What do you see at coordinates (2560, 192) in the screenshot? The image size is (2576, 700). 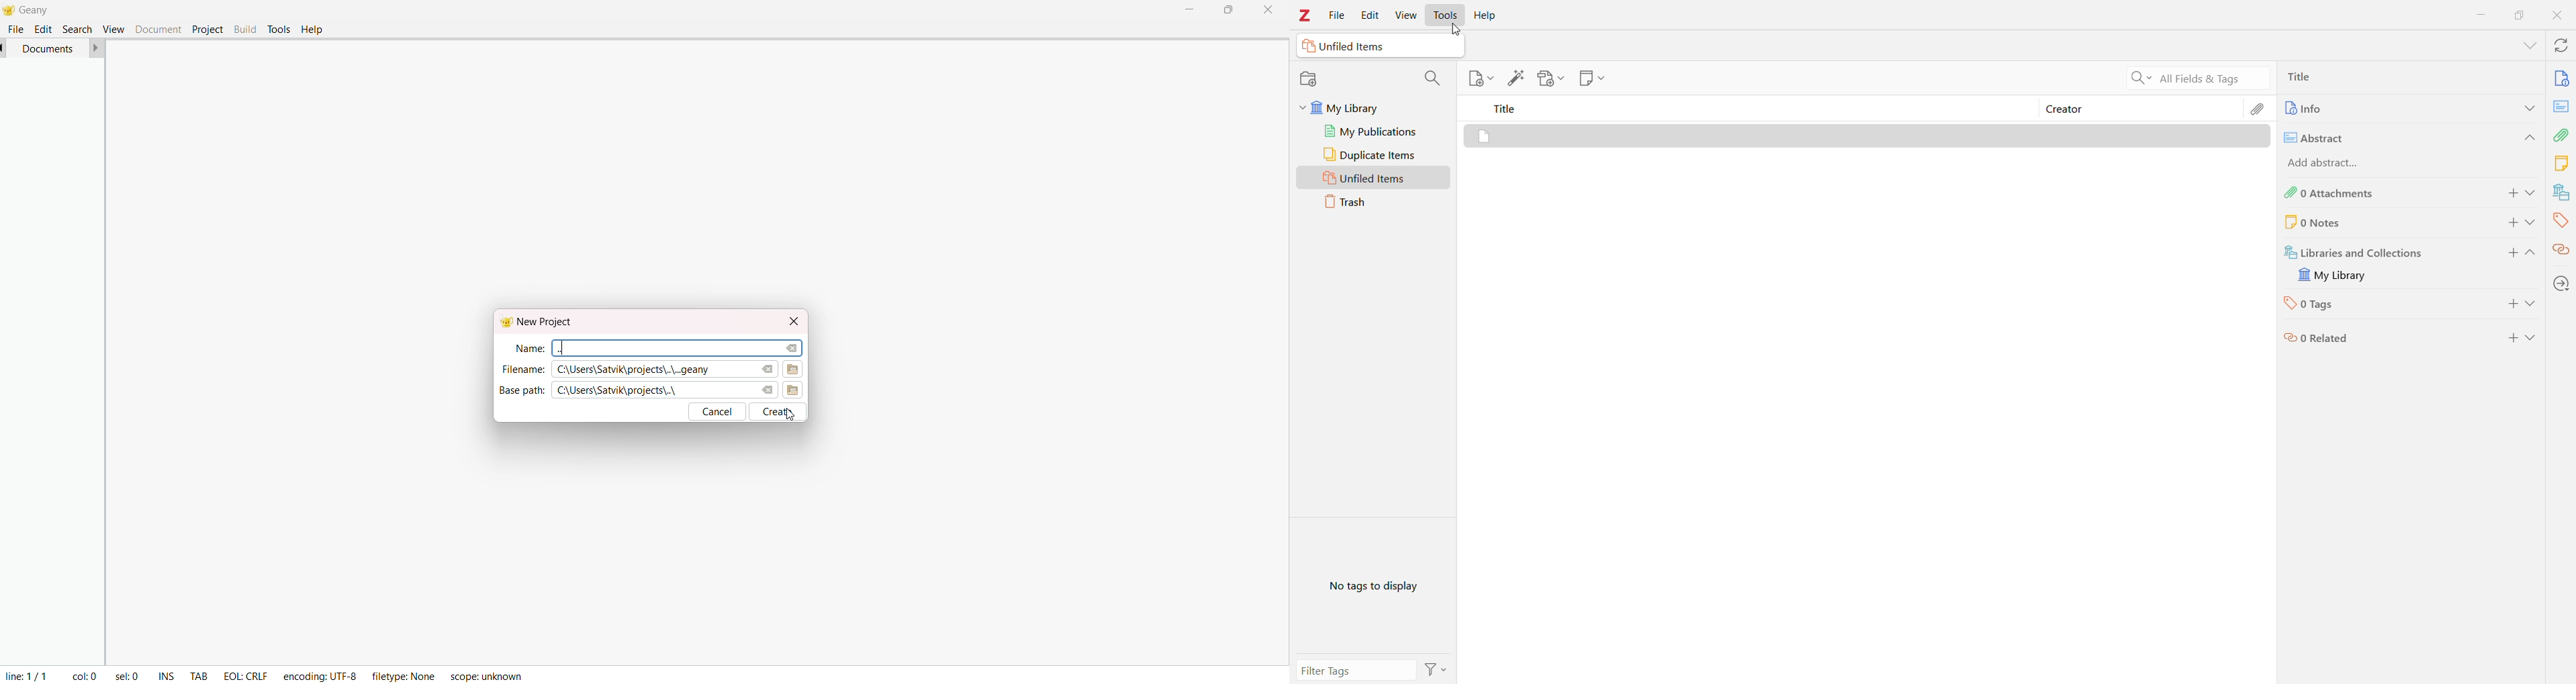 I see `Libraries and Collections` at bounding box center [2560, 192].